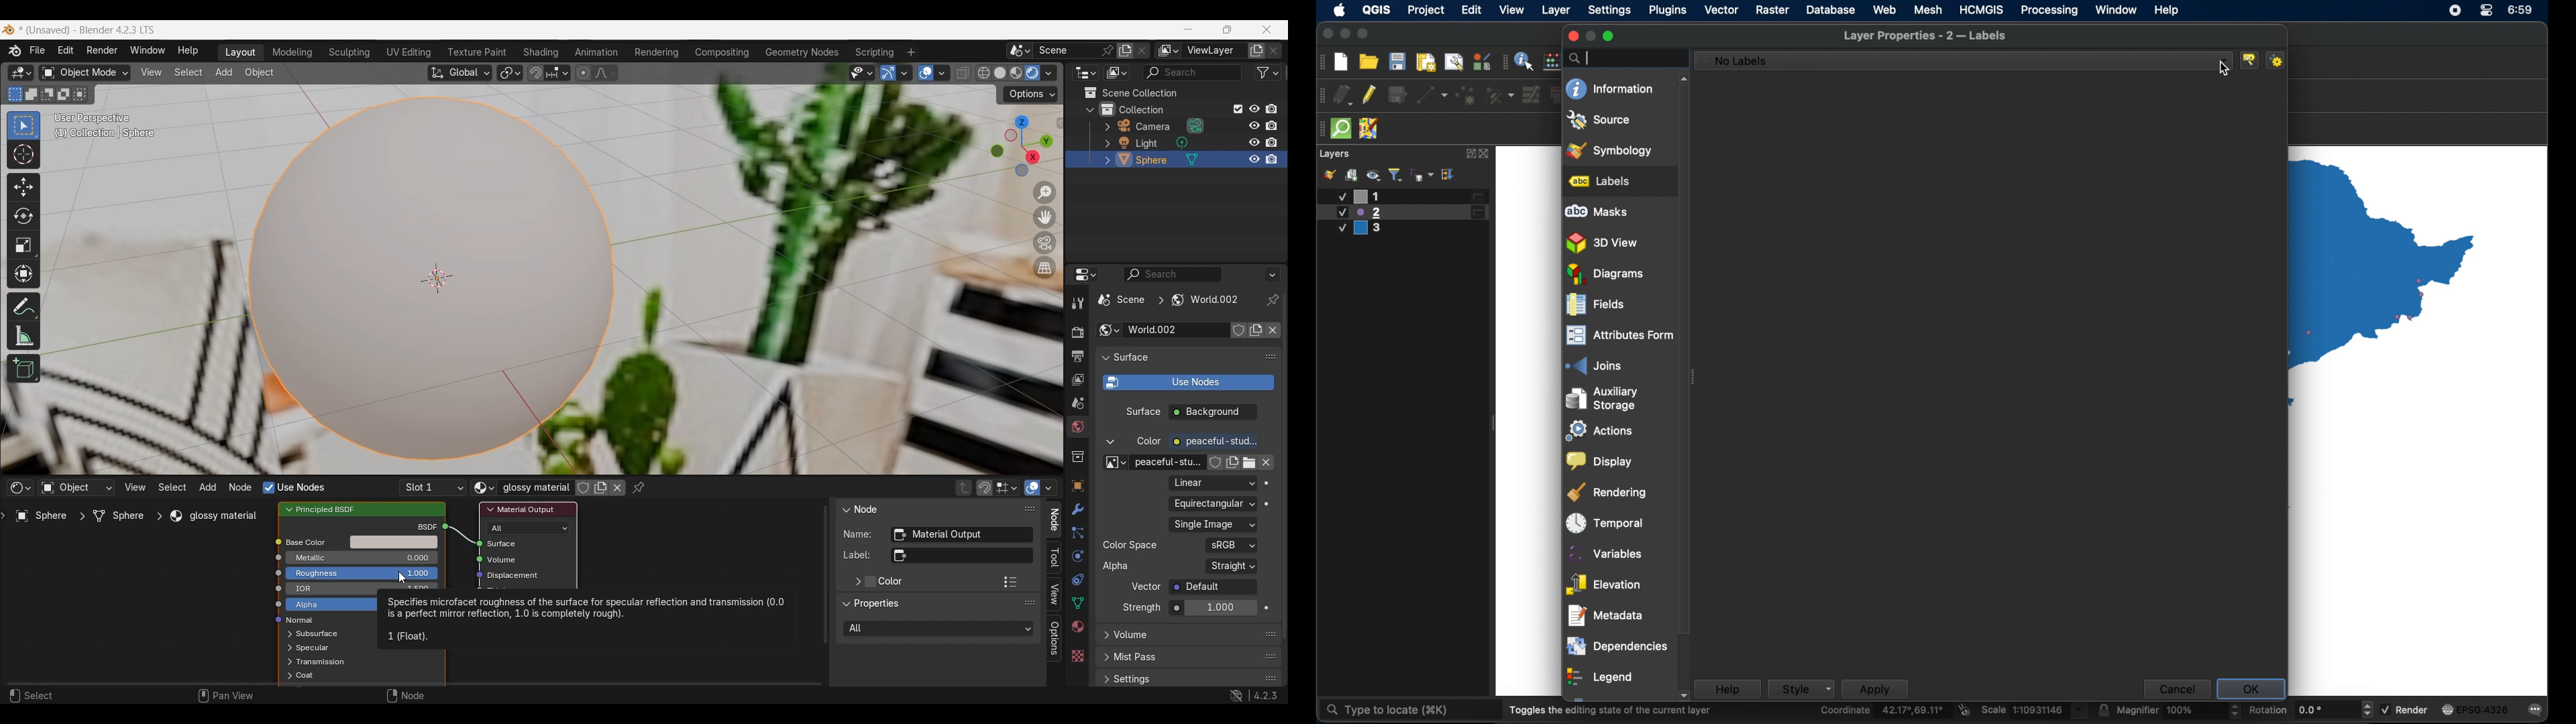 This screenshot has height=728, width=2576. Describe the element at coordinates (322, 662) in the screenshot. I see `Transmission options` at that location.